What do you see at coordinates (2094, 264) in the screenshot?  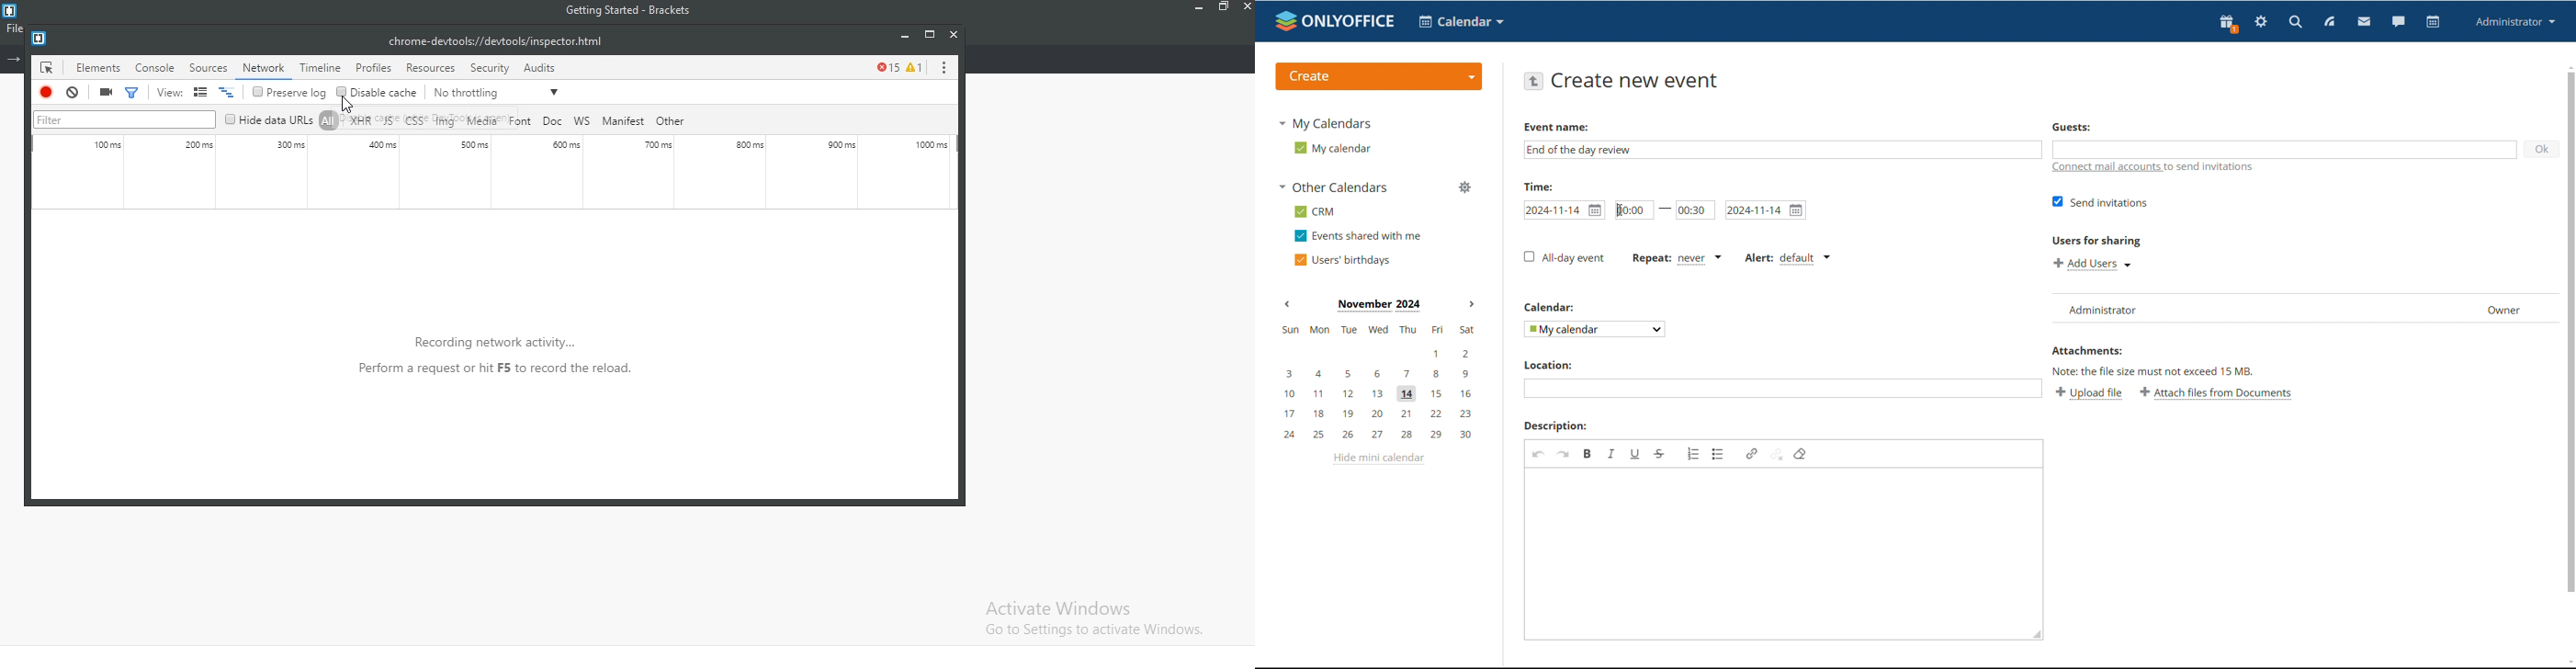 I see `add users` at bounding box center [2094, 264].